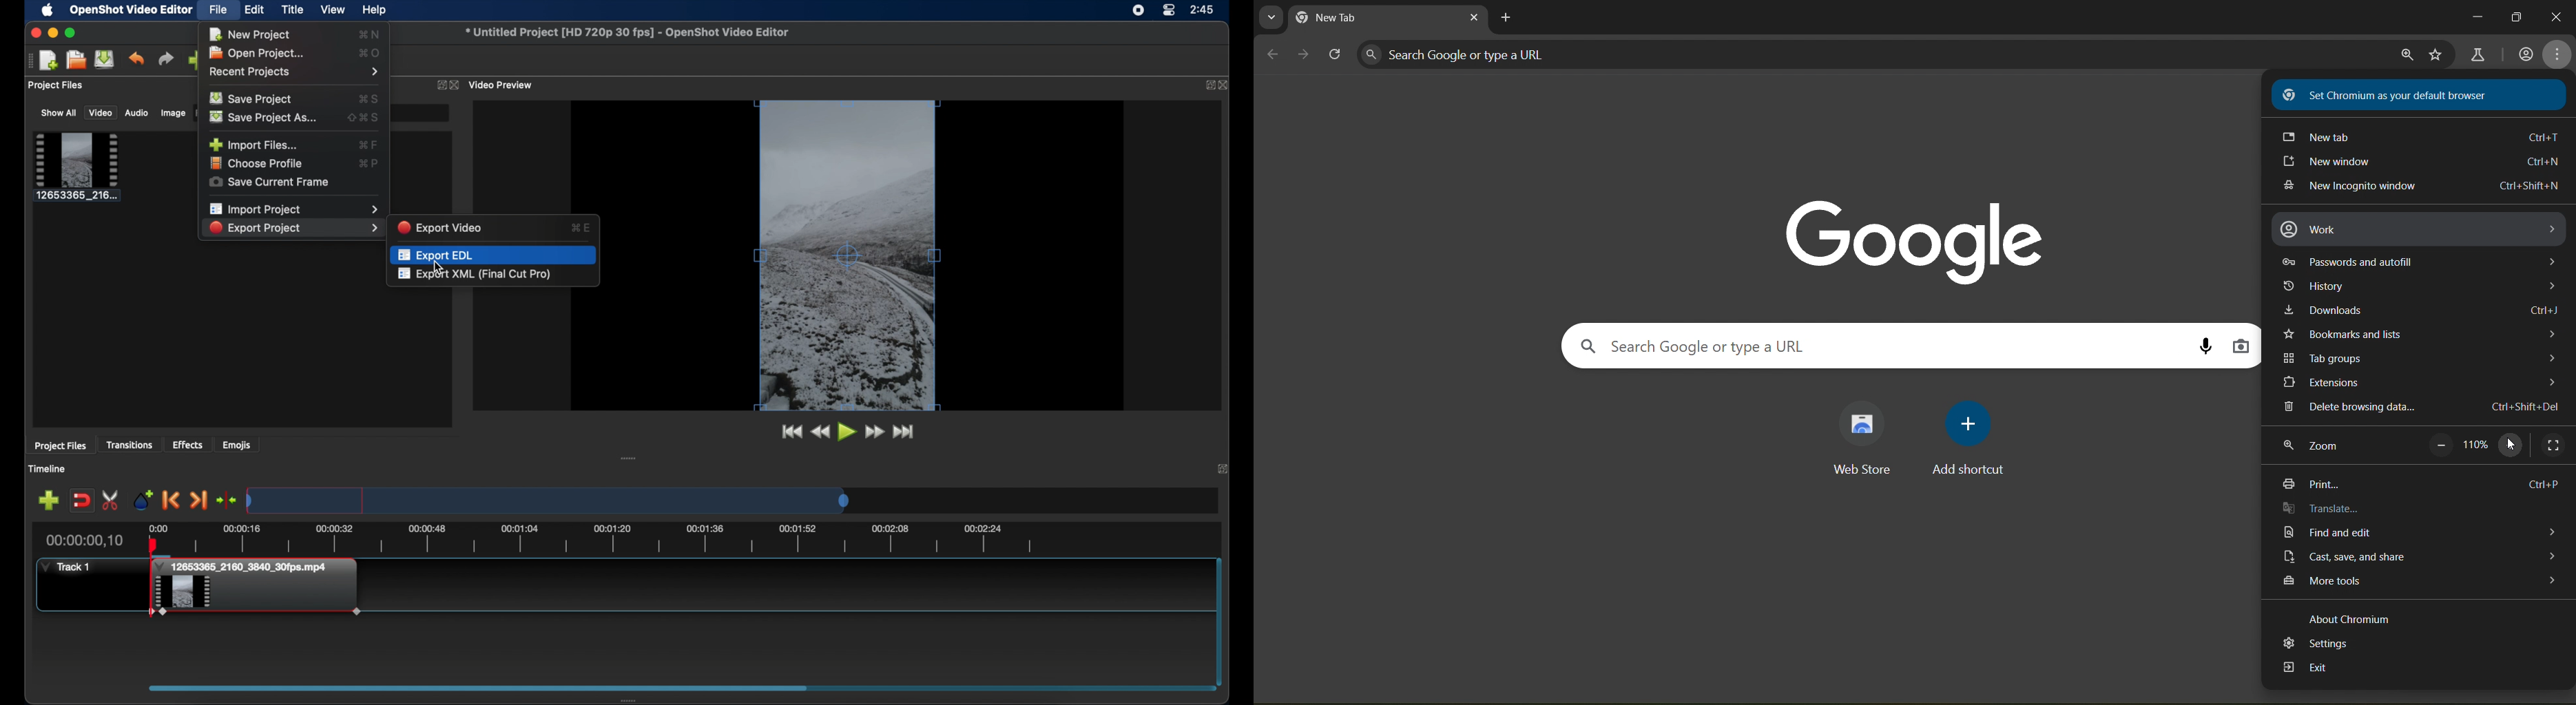 This screenshot has width=2576, height=728. I want to click on current tab, so click(1355, 19).